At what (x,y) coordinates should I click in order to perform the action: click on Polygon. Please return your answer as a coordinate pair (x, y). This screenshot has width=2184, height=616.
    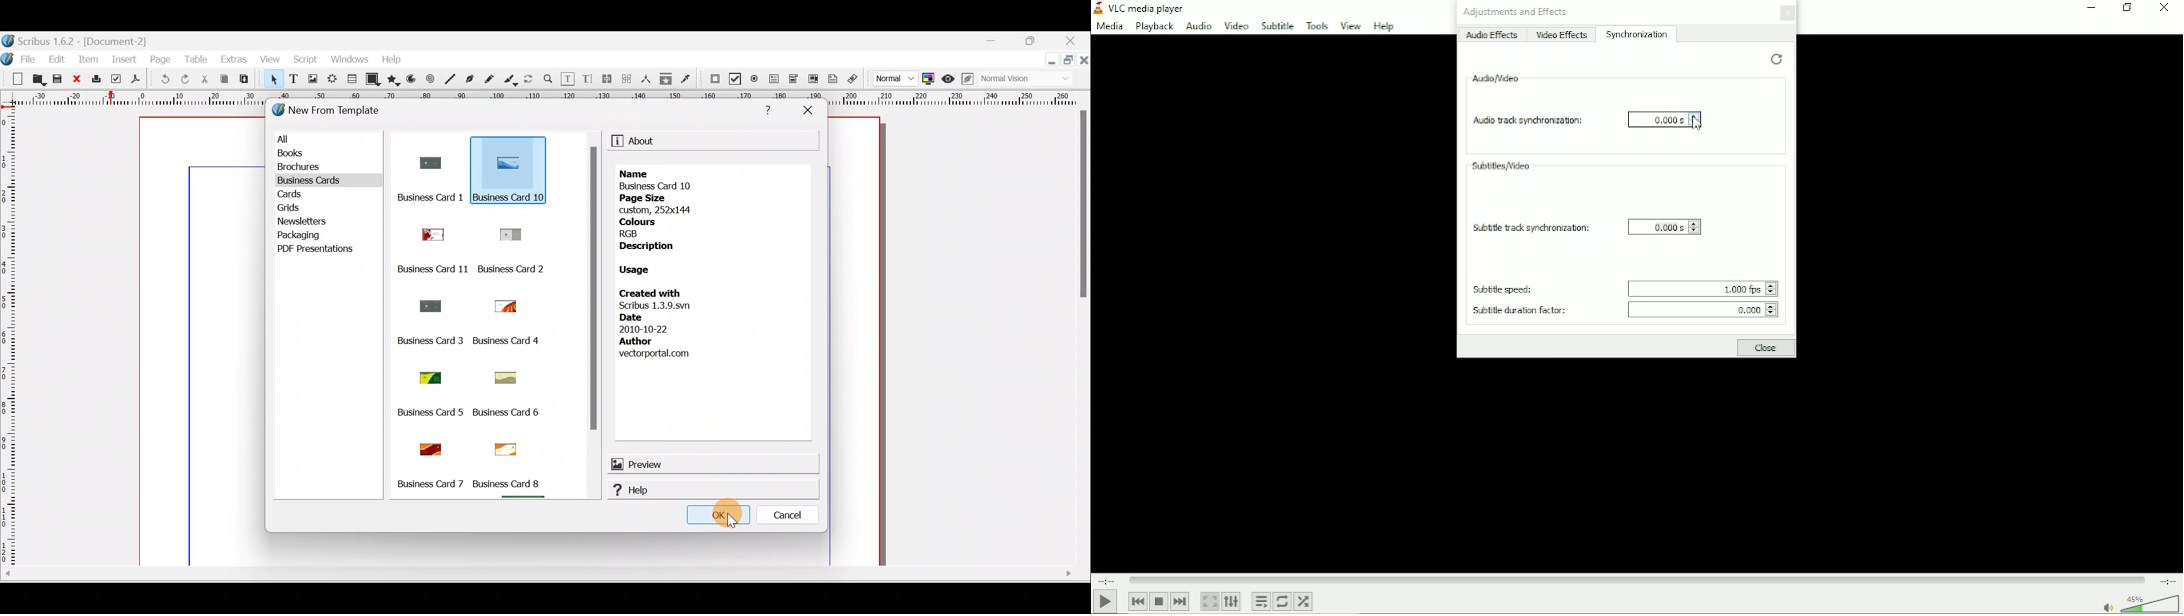
    Looking at the image, I should click on (394, 80).